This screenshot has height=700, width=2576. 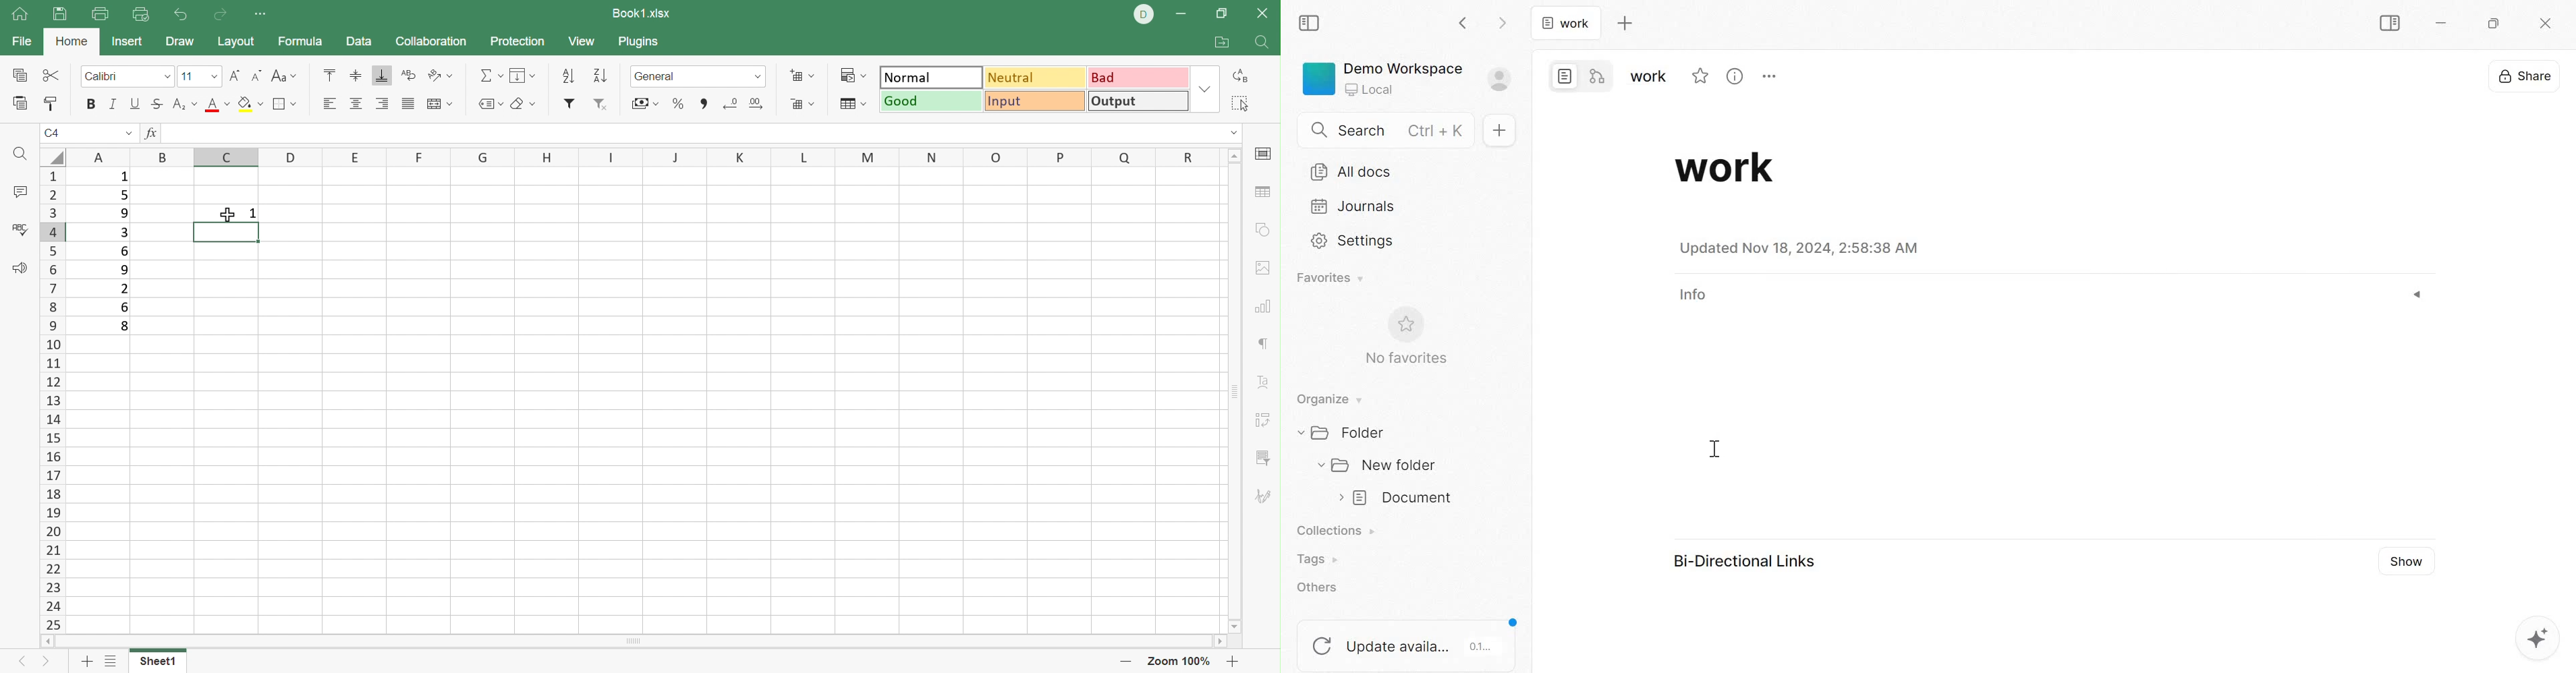 What do you see at coordinates (441, 75) in the screenshot?
I see `Orientation` at bounding box center [441, 75].